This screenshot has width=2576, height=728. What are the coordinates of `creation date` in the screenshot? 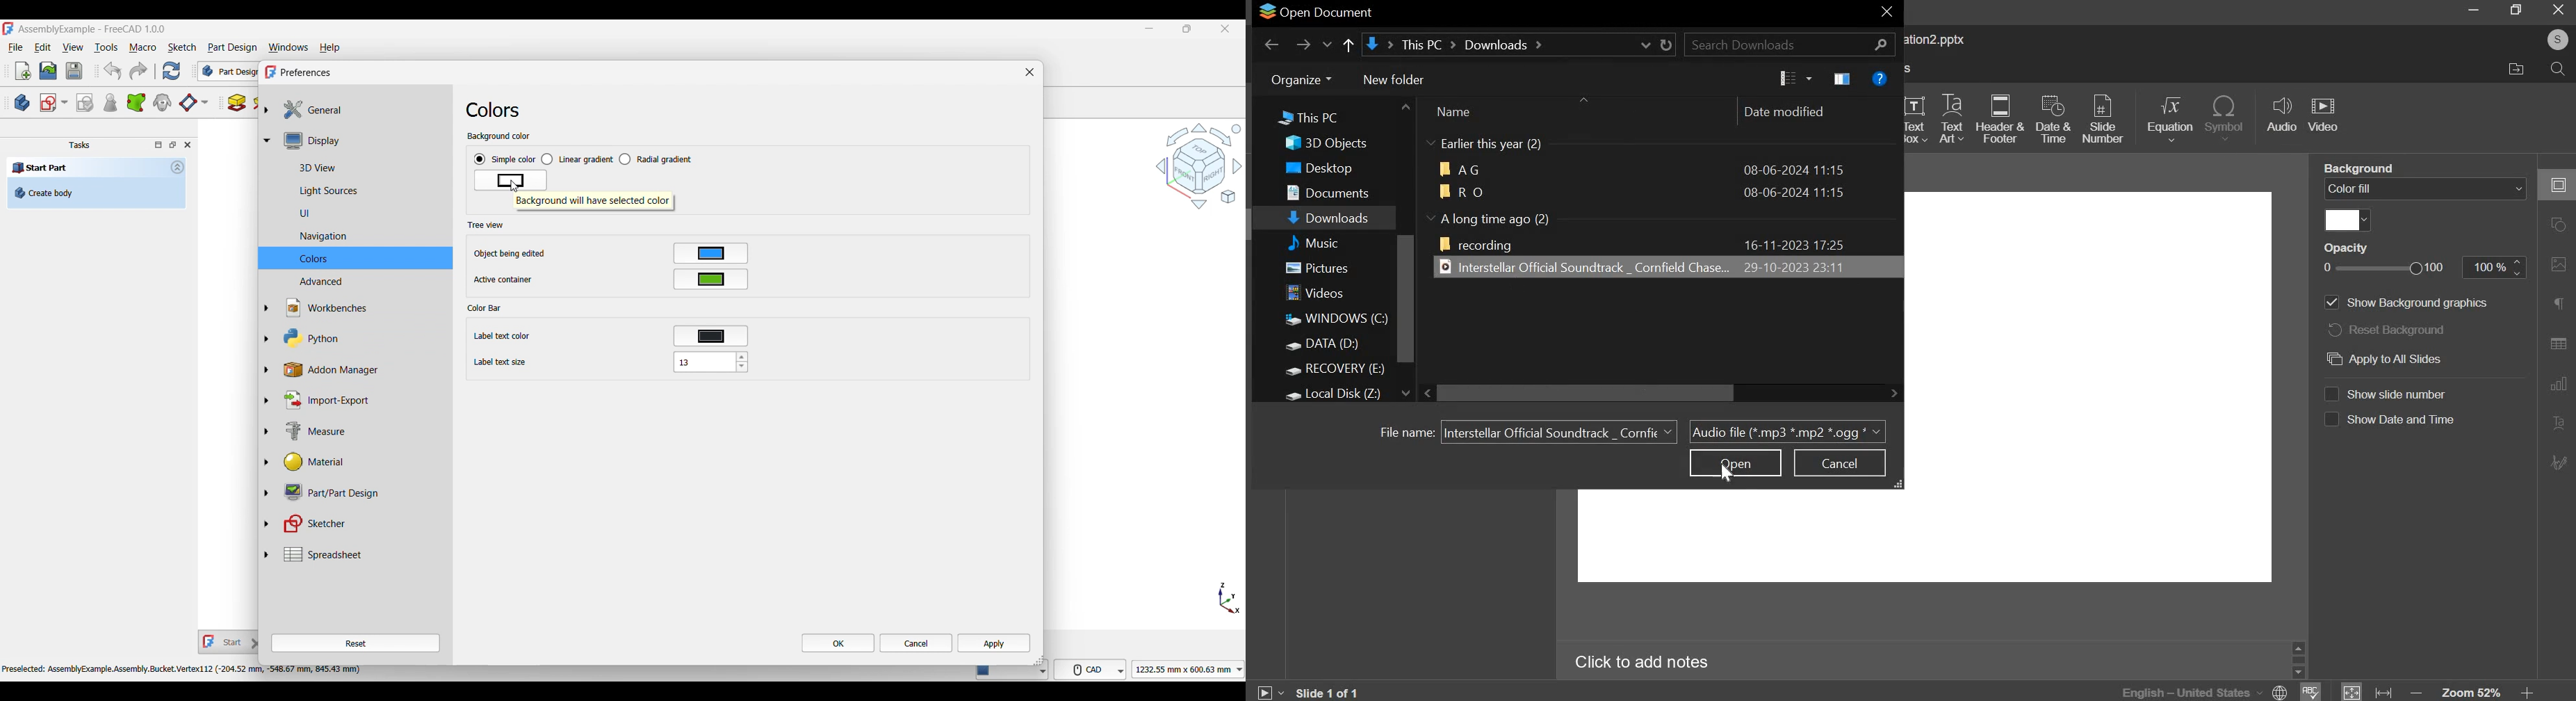 It's located at (1795, 168).